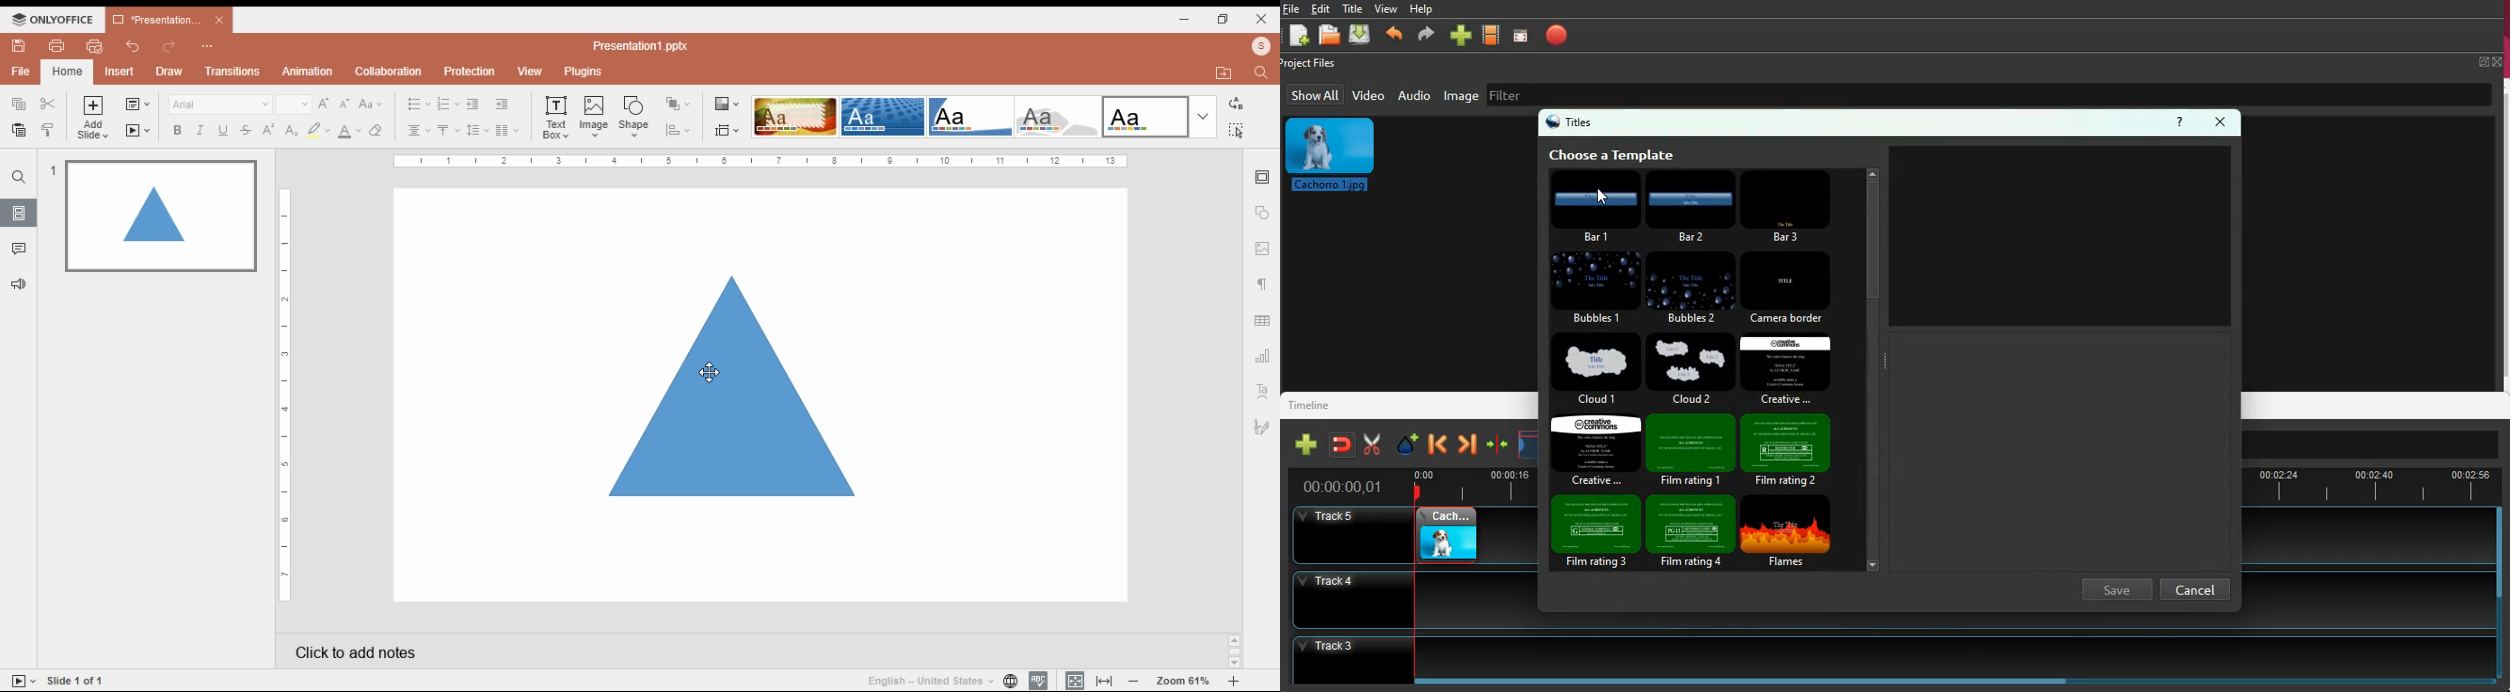  Describe the element at coordinates (1235, 103) in the screenshot. I see `replace` at that location.